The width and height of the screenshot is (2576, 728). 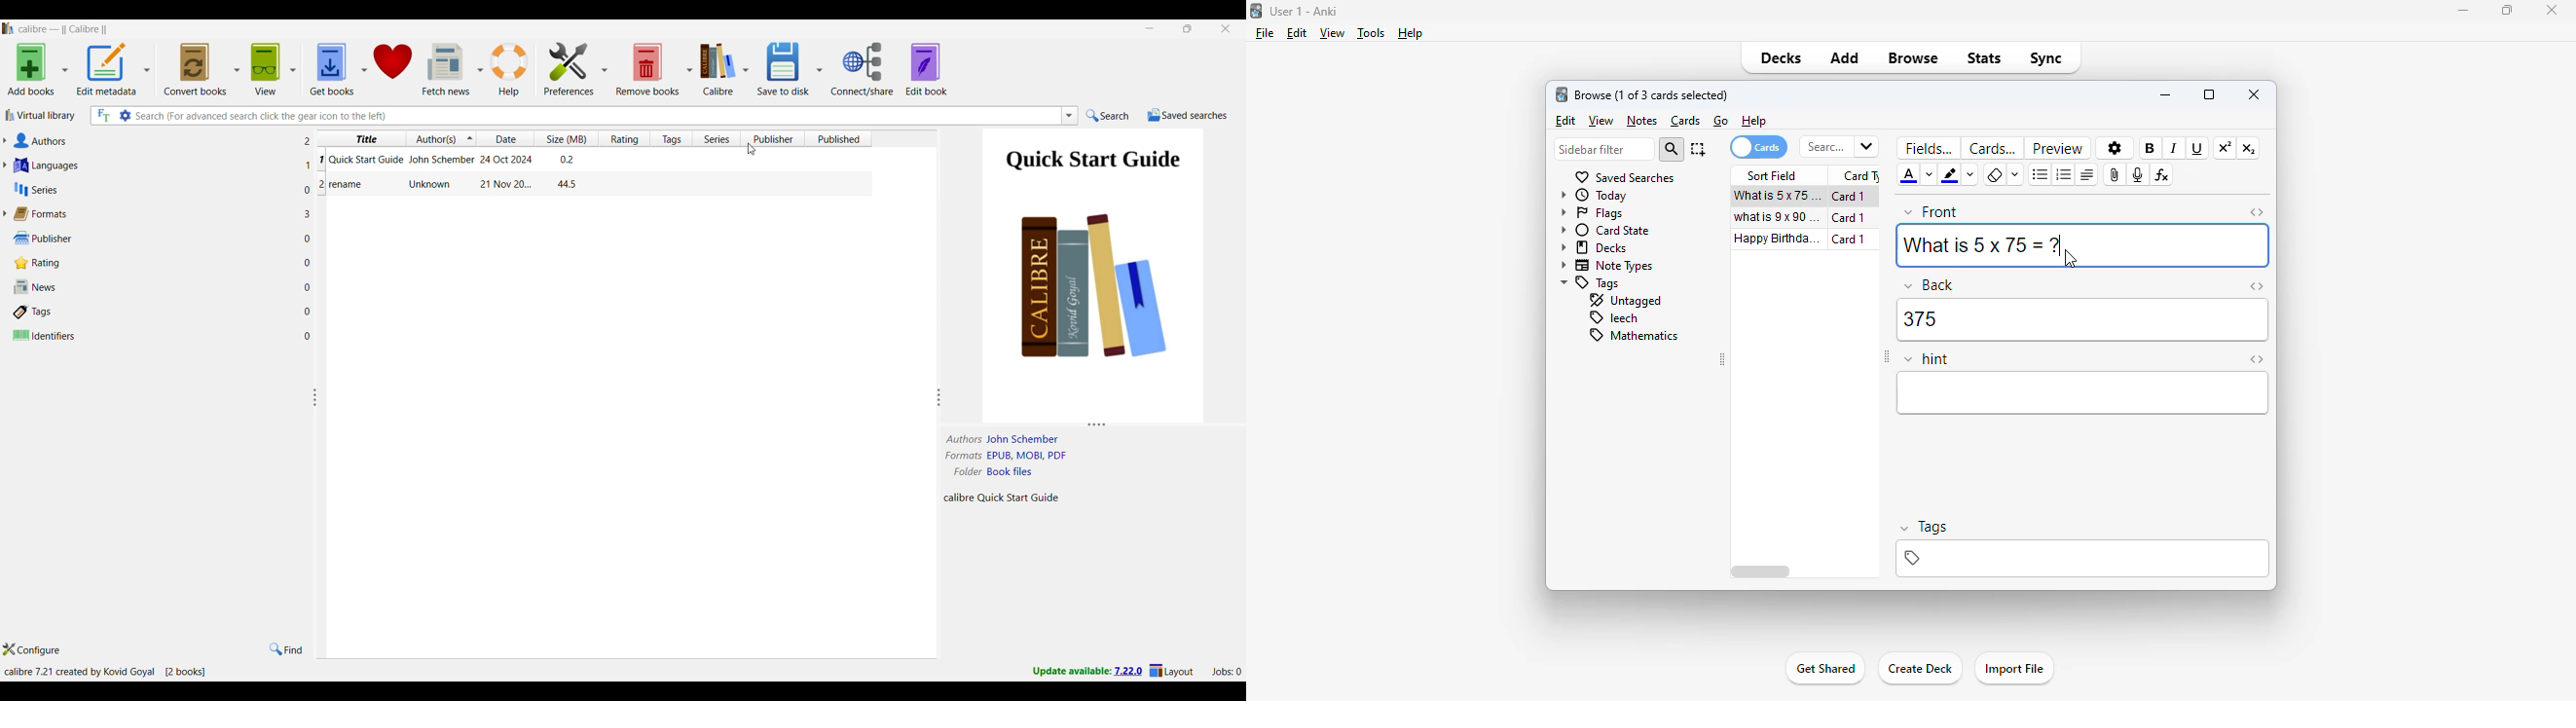 What do you see at coordinates (431, 184) in the screenshot?
I see `Author` at bounding box center [431, 184].